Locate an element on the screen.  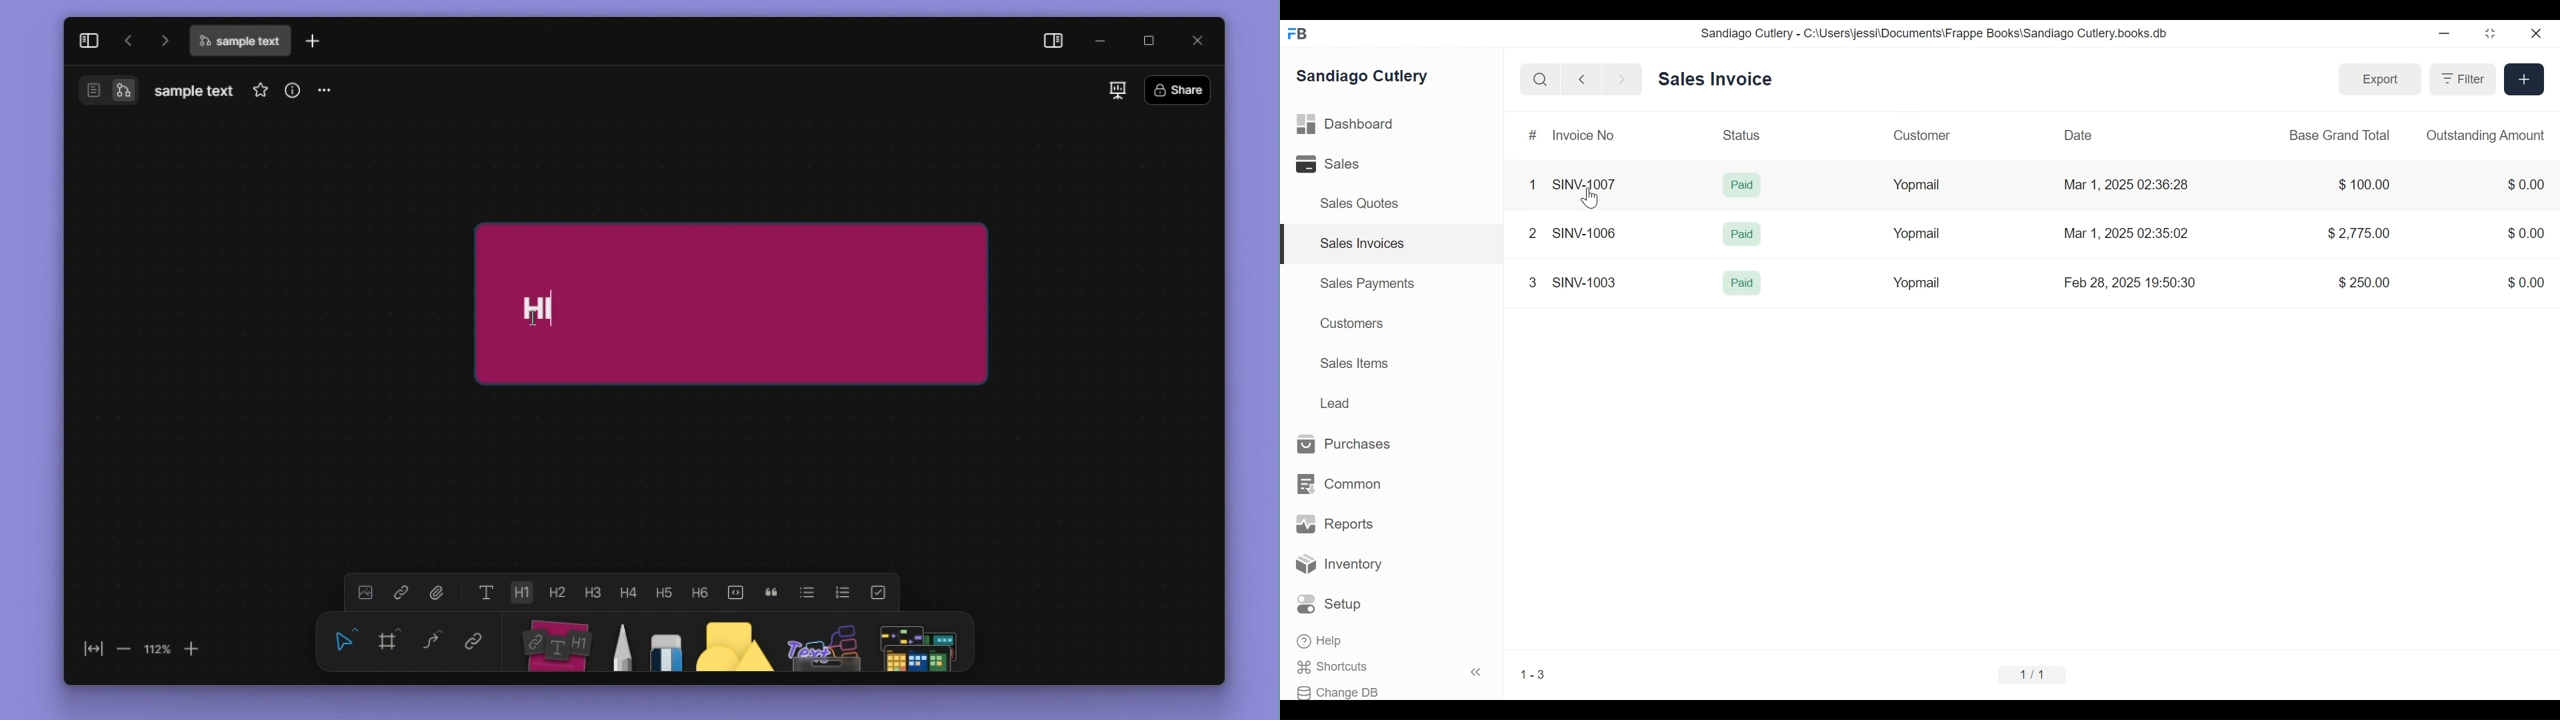
Close is located at coordinates (2539, 34).